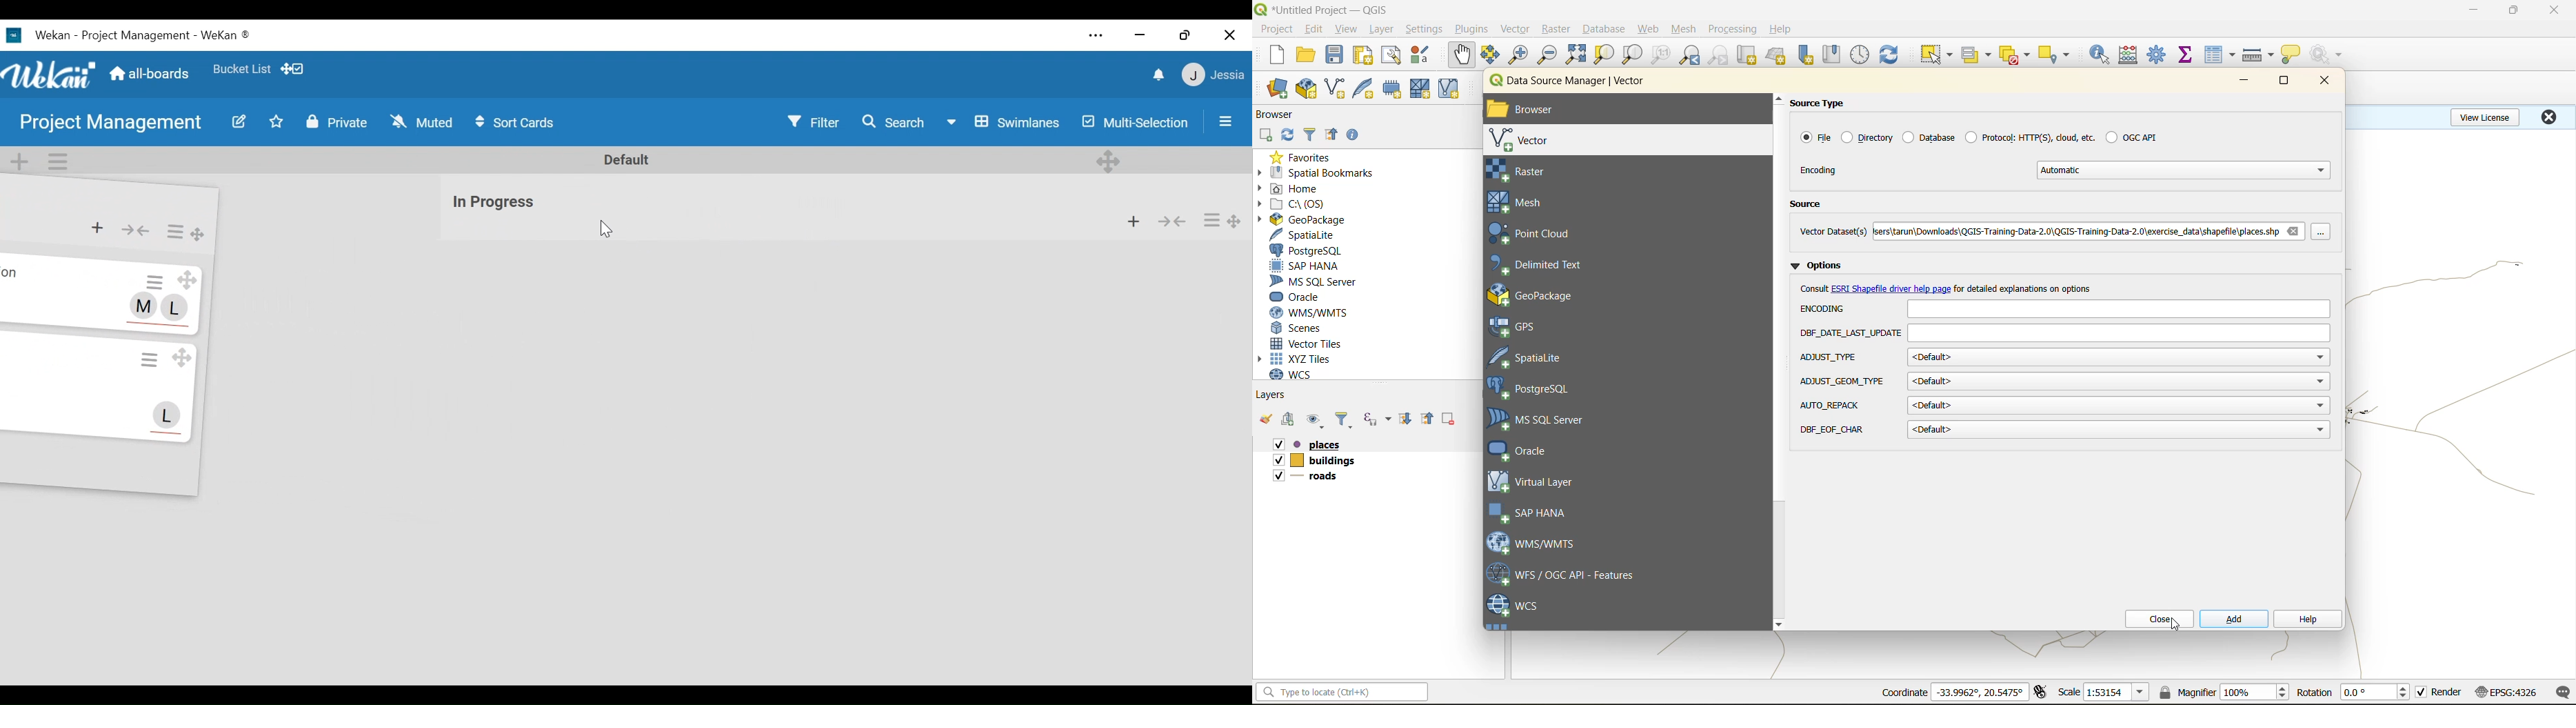 The image size is (2576, 728). I want to click on help, so click(1782, 29).